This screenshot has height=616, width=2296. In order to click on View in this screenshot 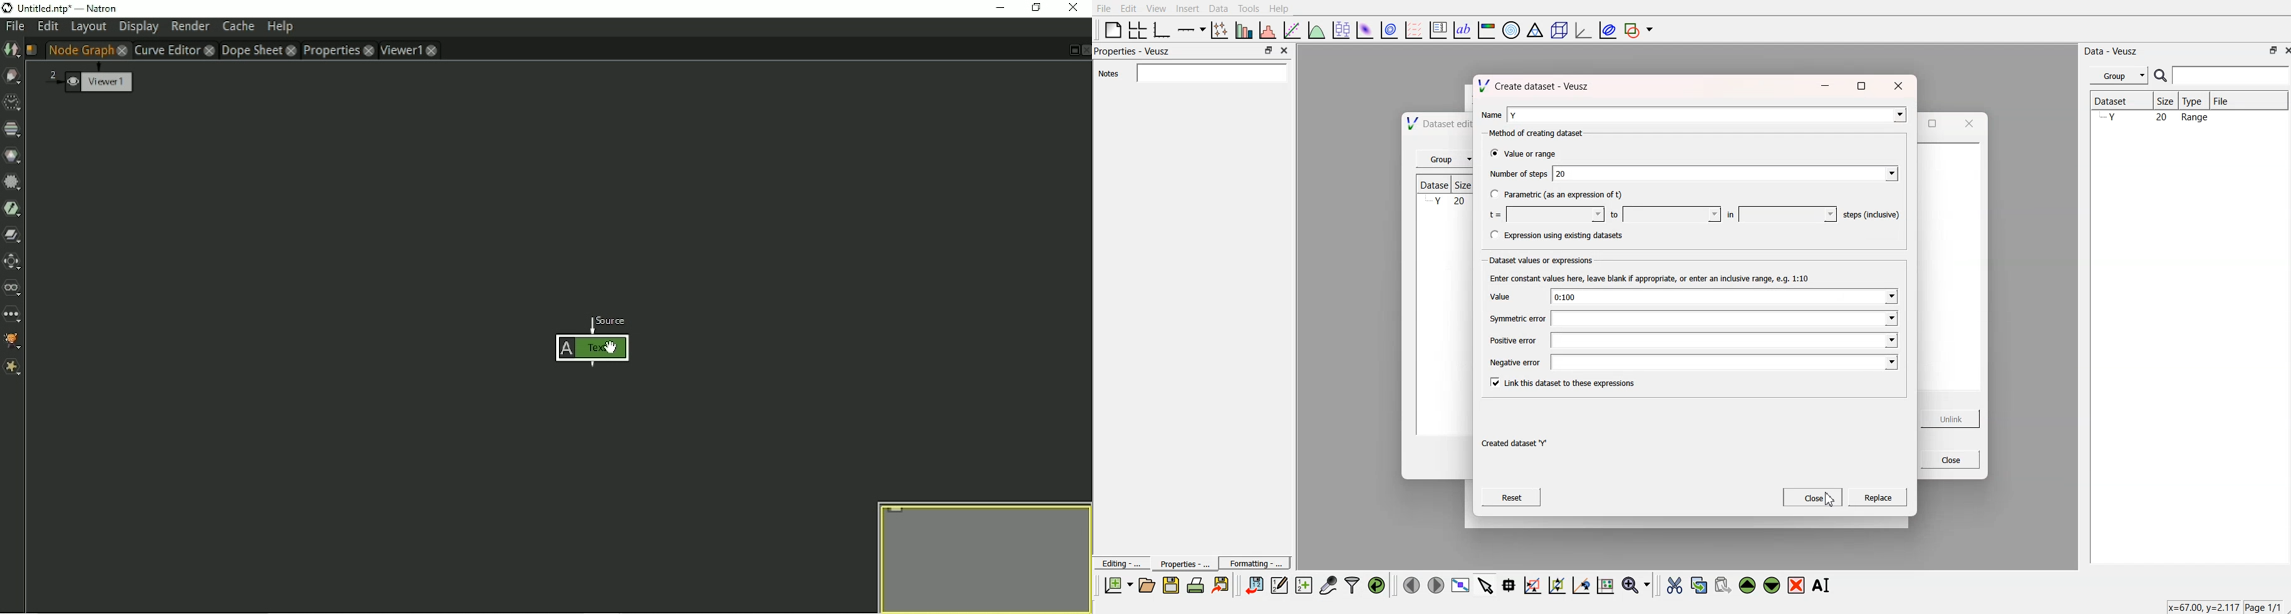, I will do `click(1157, 8)`.